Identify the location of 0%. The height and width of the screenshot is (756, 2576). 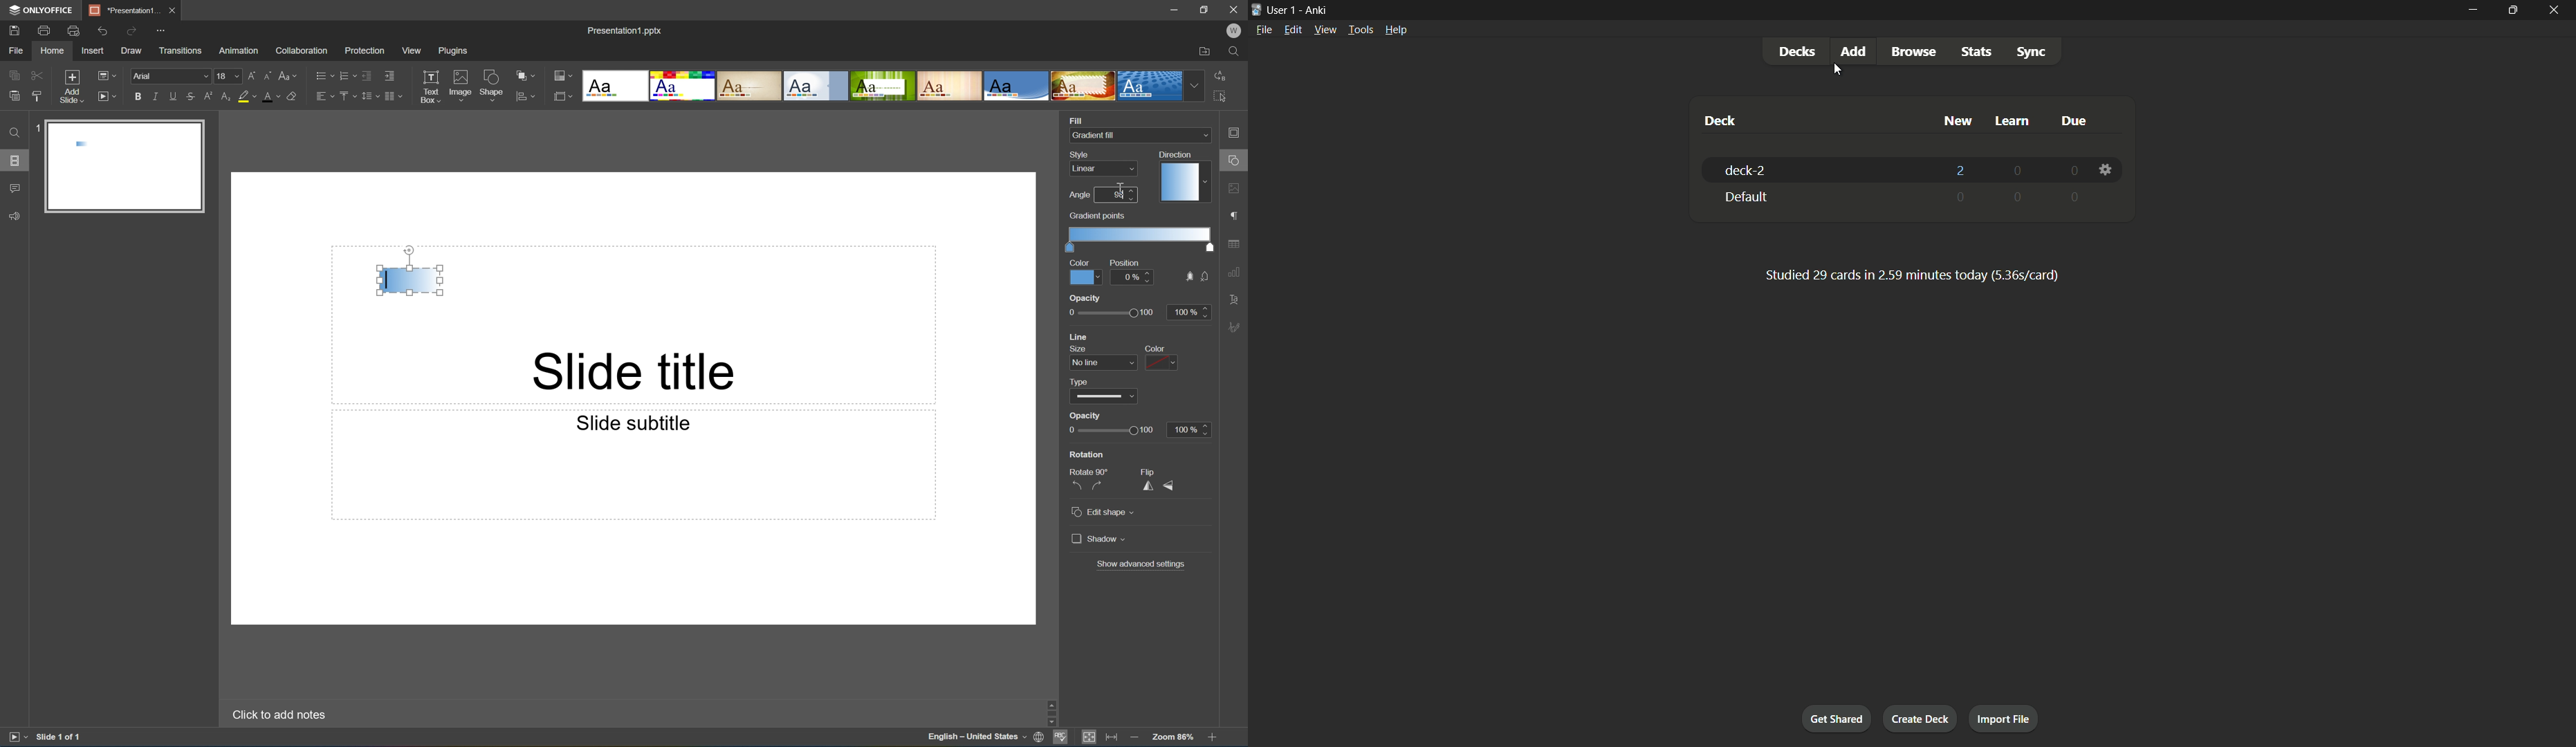
(1133, 277).